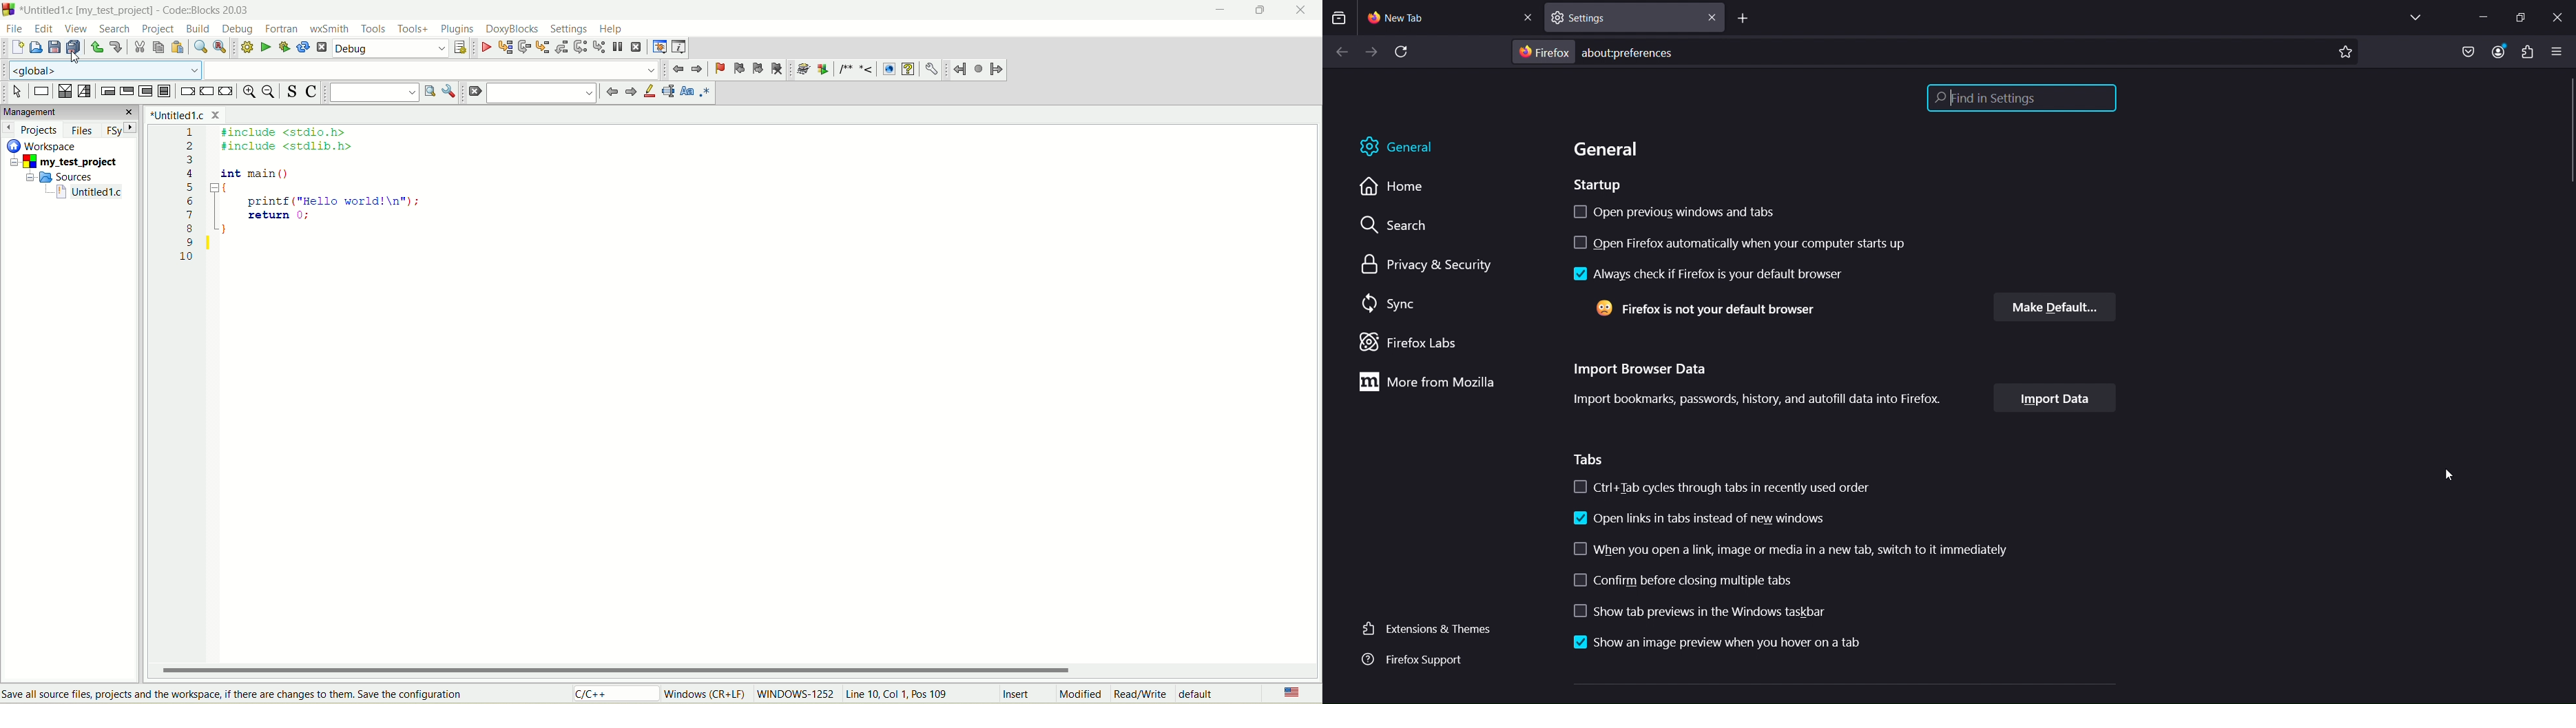 The image size is (2576, 728). Describe the element at coordinates (900, 694) in the screenshot. I see `Line 10, Col 1, Pos 109` at that location.